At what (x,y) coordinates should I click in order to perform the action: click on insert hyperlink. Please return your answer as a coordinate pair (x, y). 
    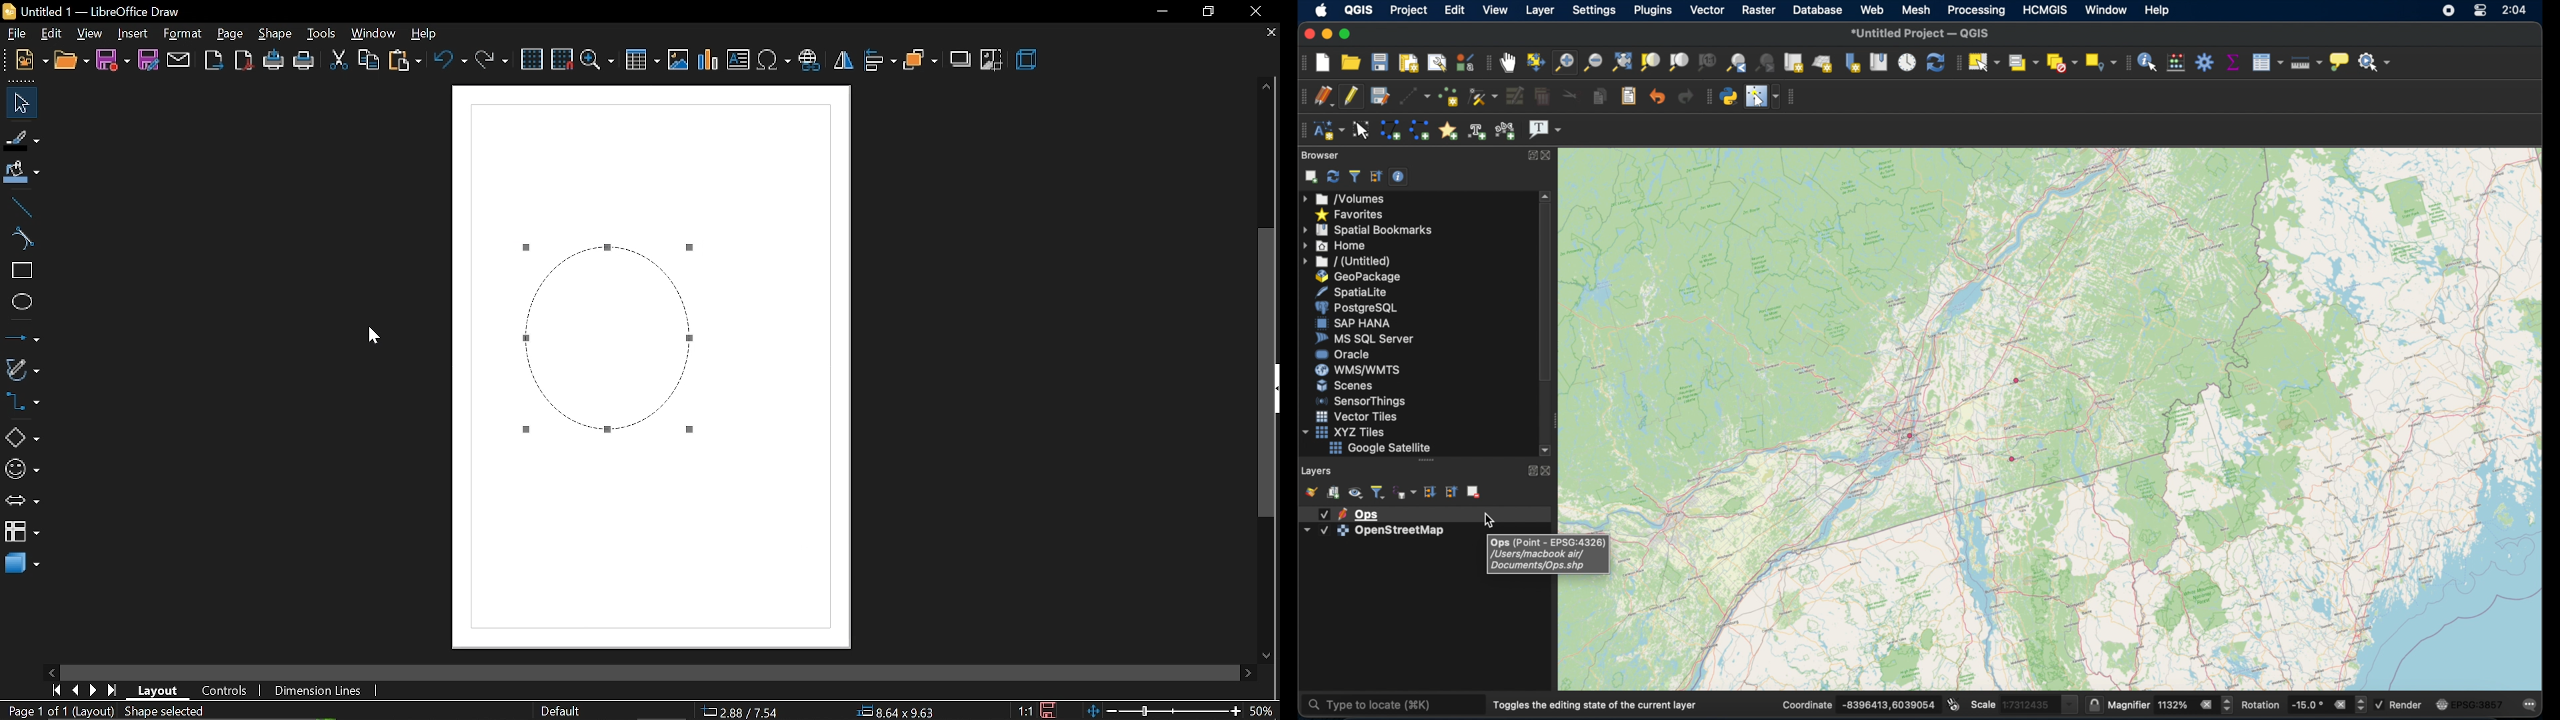
    Looking at the image, I should click on (808, 60).